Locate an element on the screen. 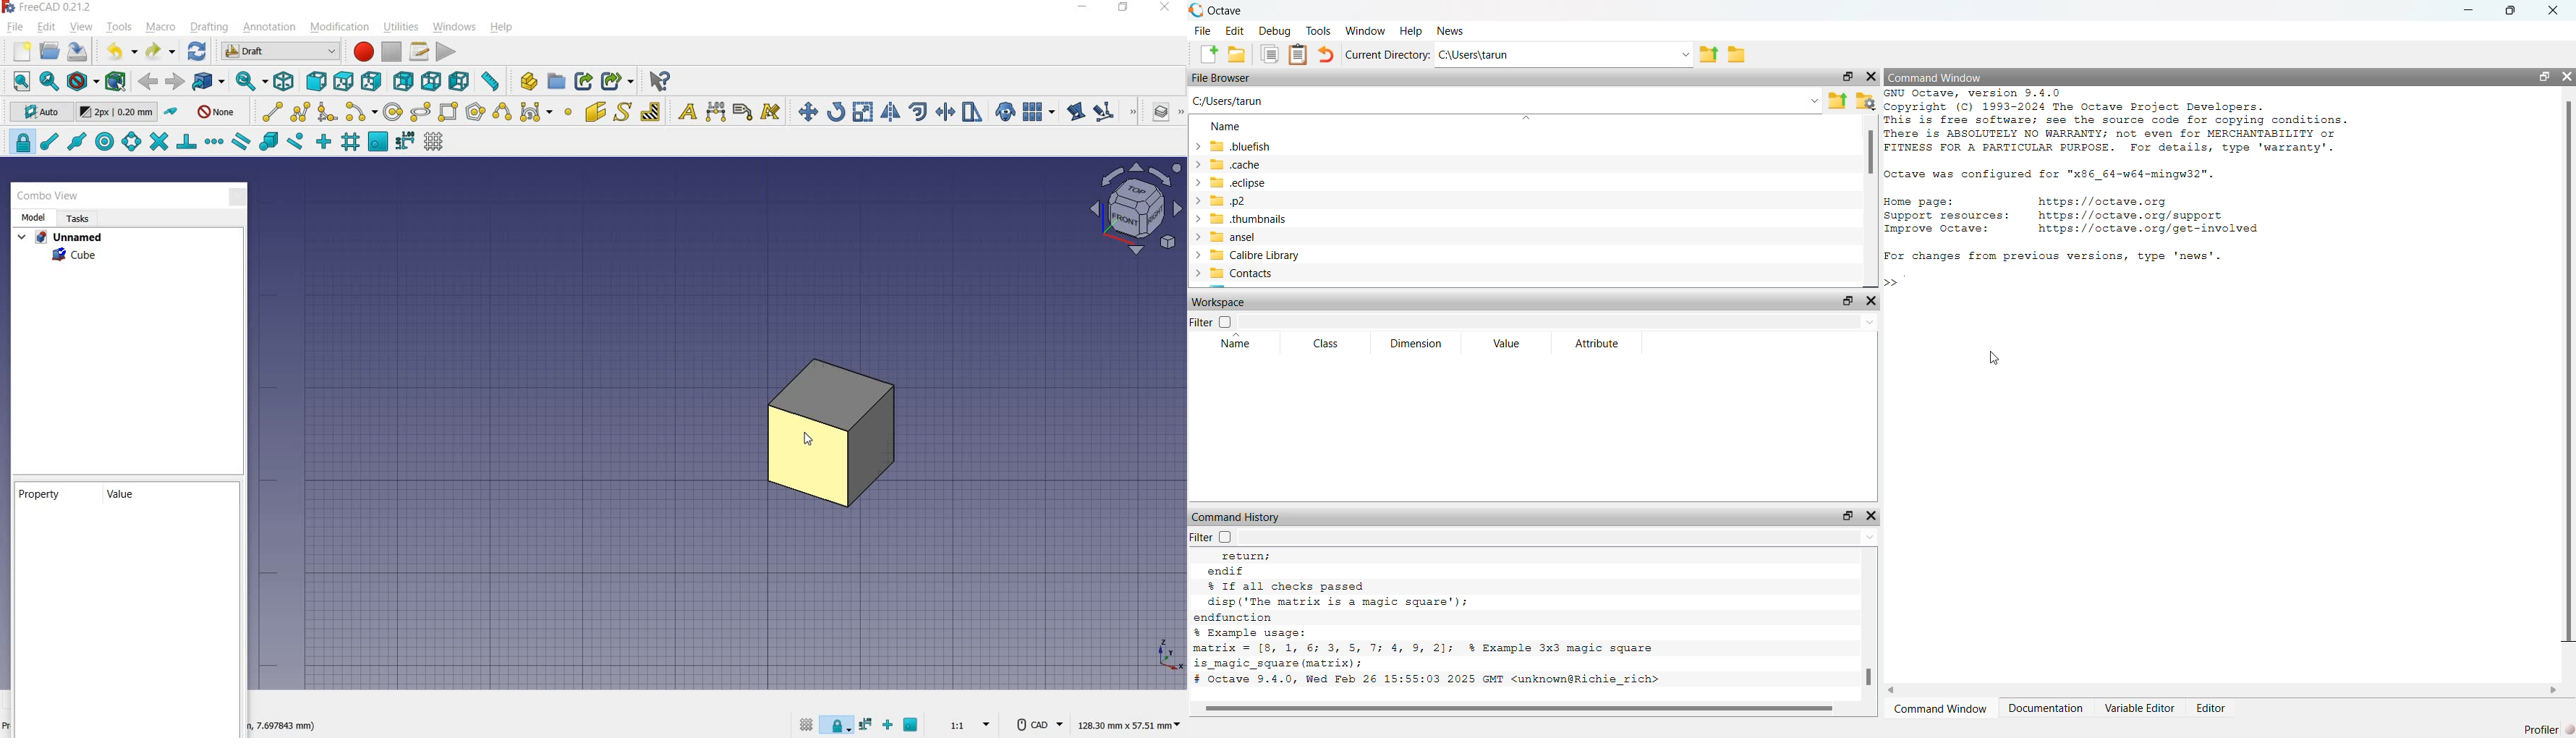 The height and width of the screenshot is (756, 2576). array tools is located at coordinates (1038, 111).